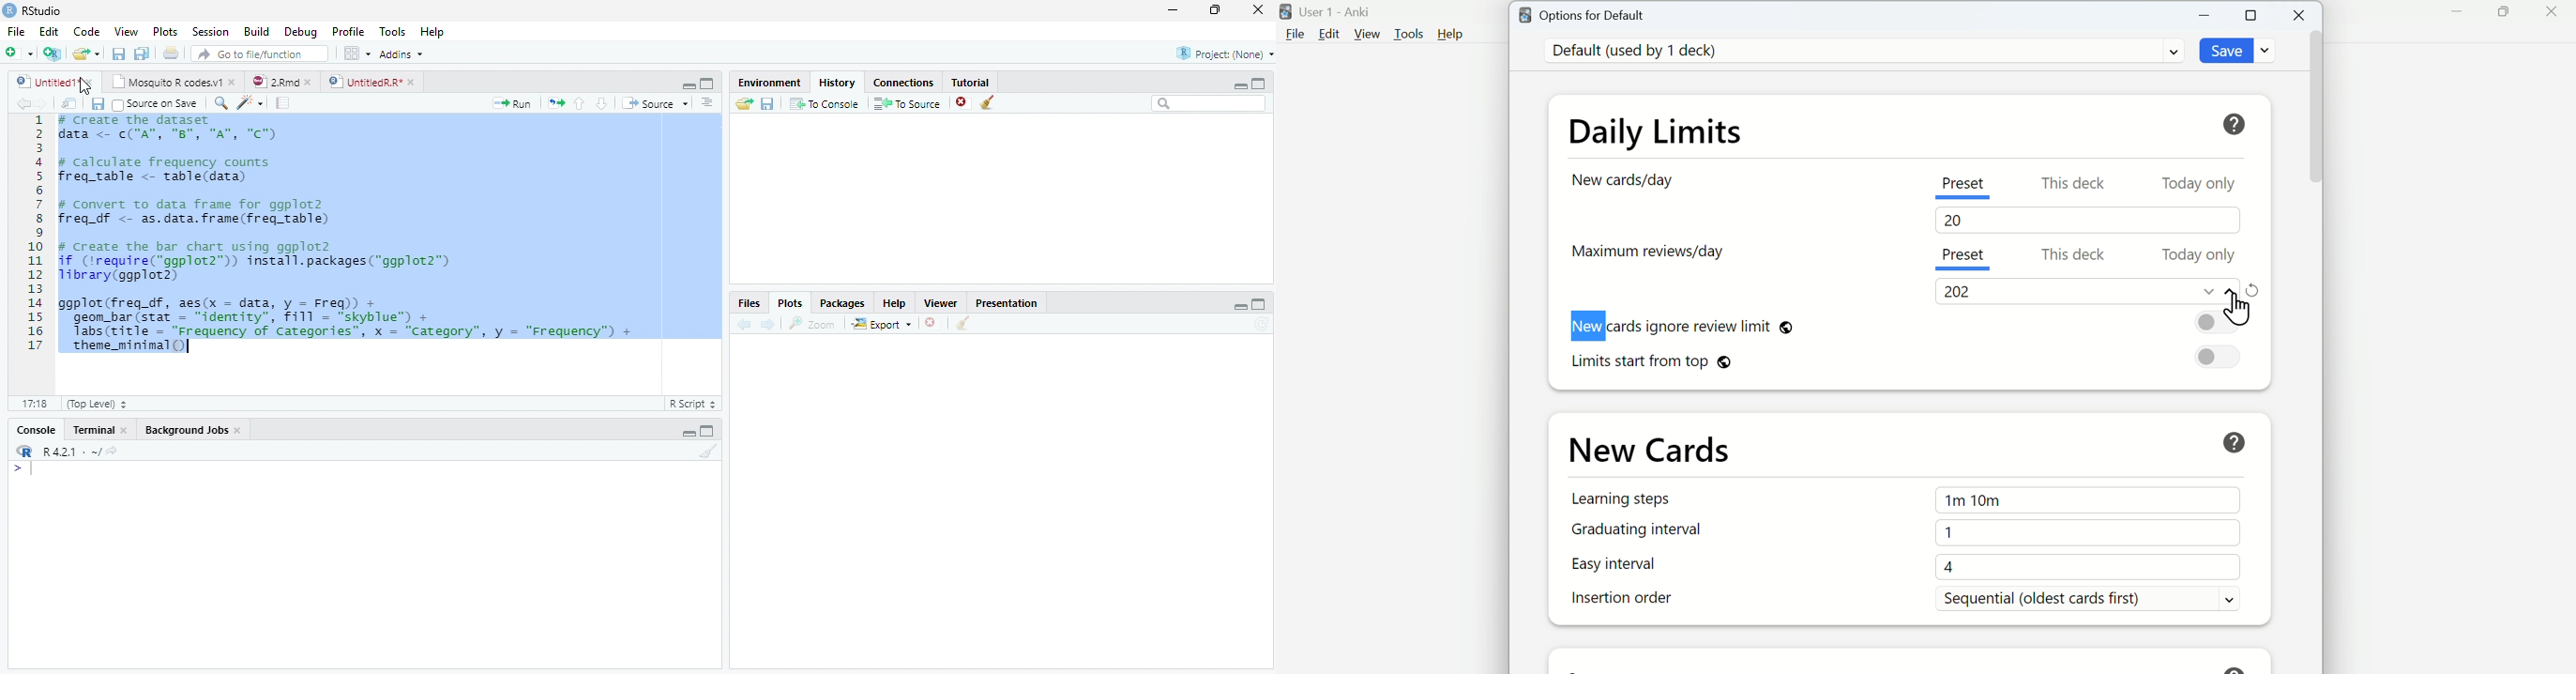 The width and height of the screenshot is (2576, 700). What do you see at coordinates (98, 103) in the screenshot?
I see `Save` at bounding box center [98, 103].